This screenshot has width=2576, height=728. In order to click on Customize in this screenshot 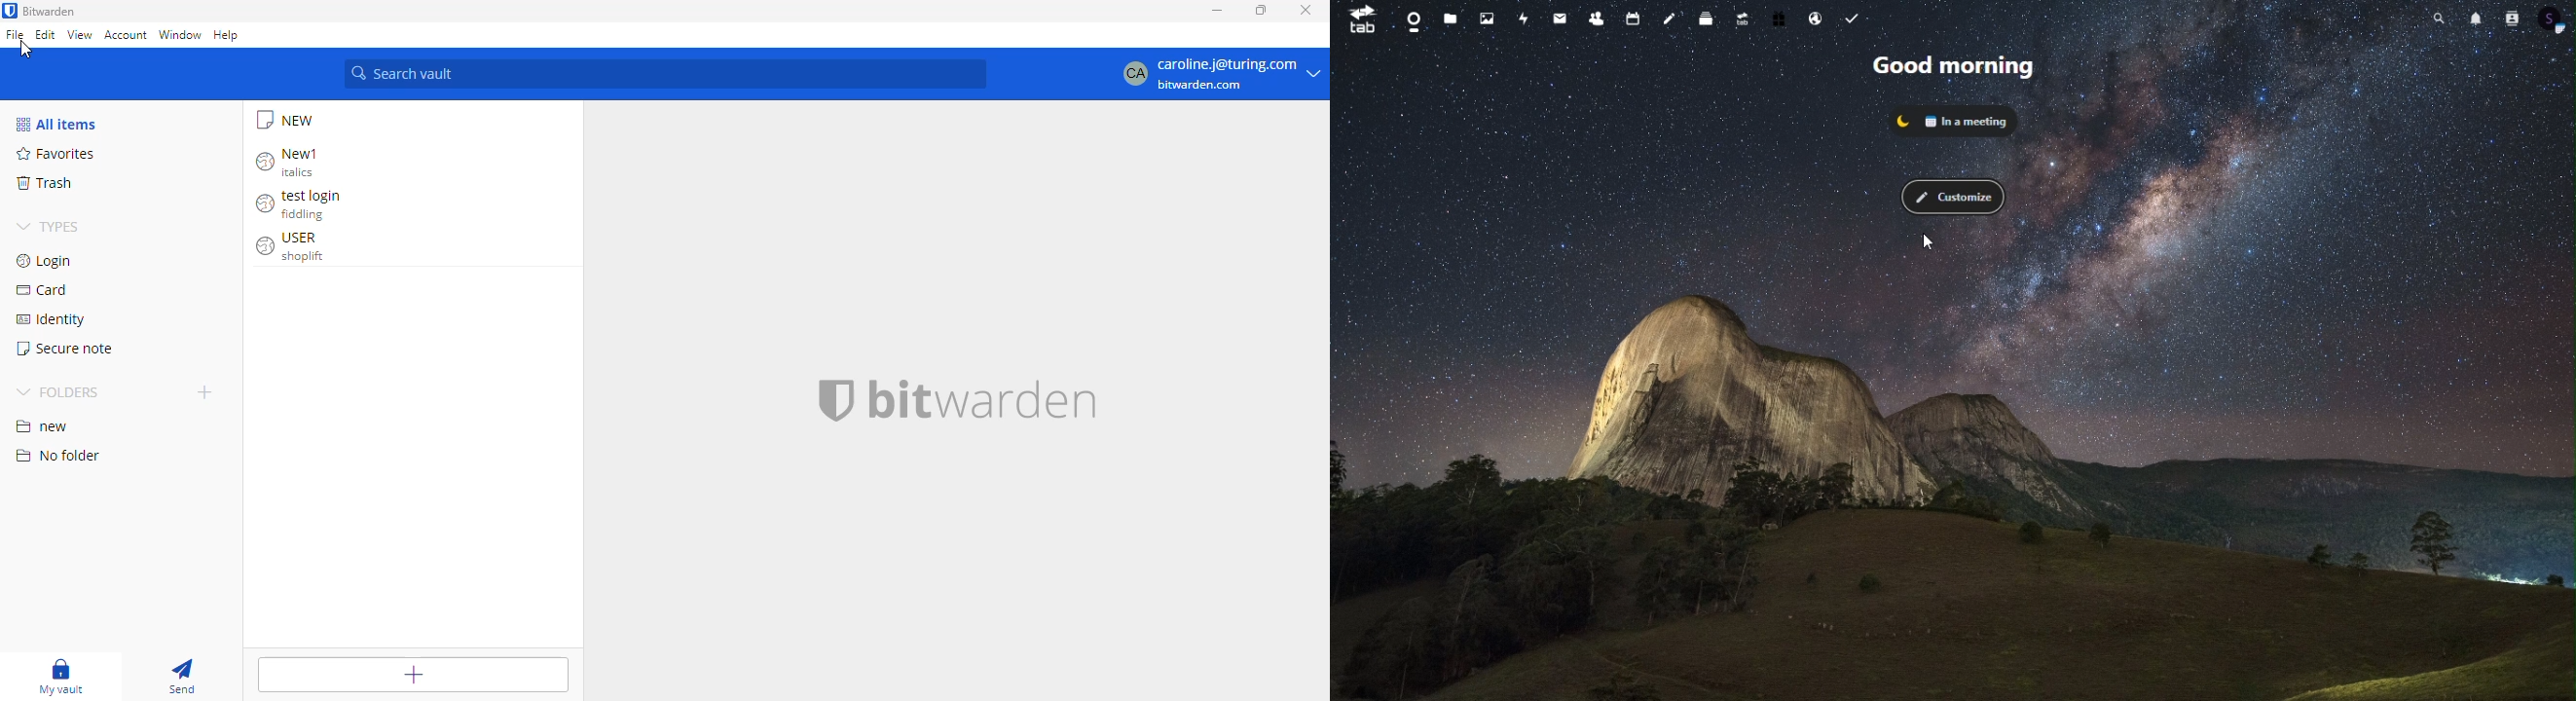, I will do `click(1952, 196)`.